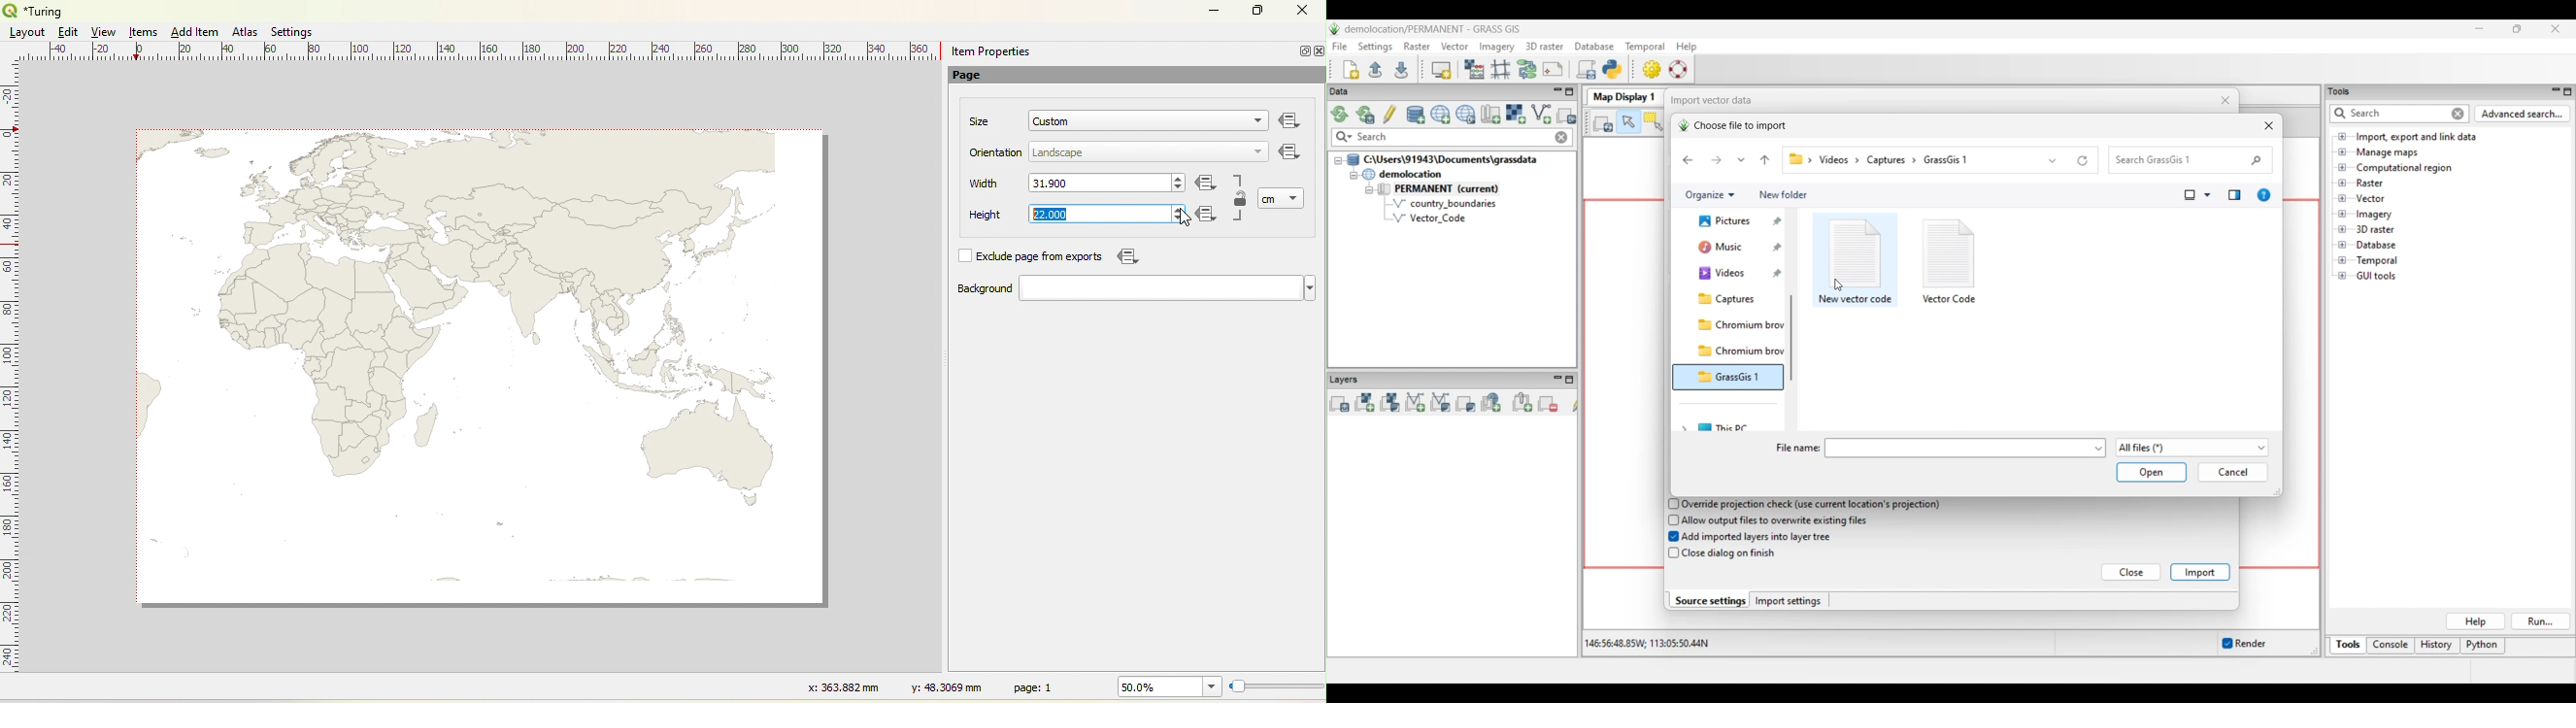 The height and width of the screenshot is (728, 2576). Describe the element at coordinates (1318, 51) in the screenshot. I see `close` at that location.